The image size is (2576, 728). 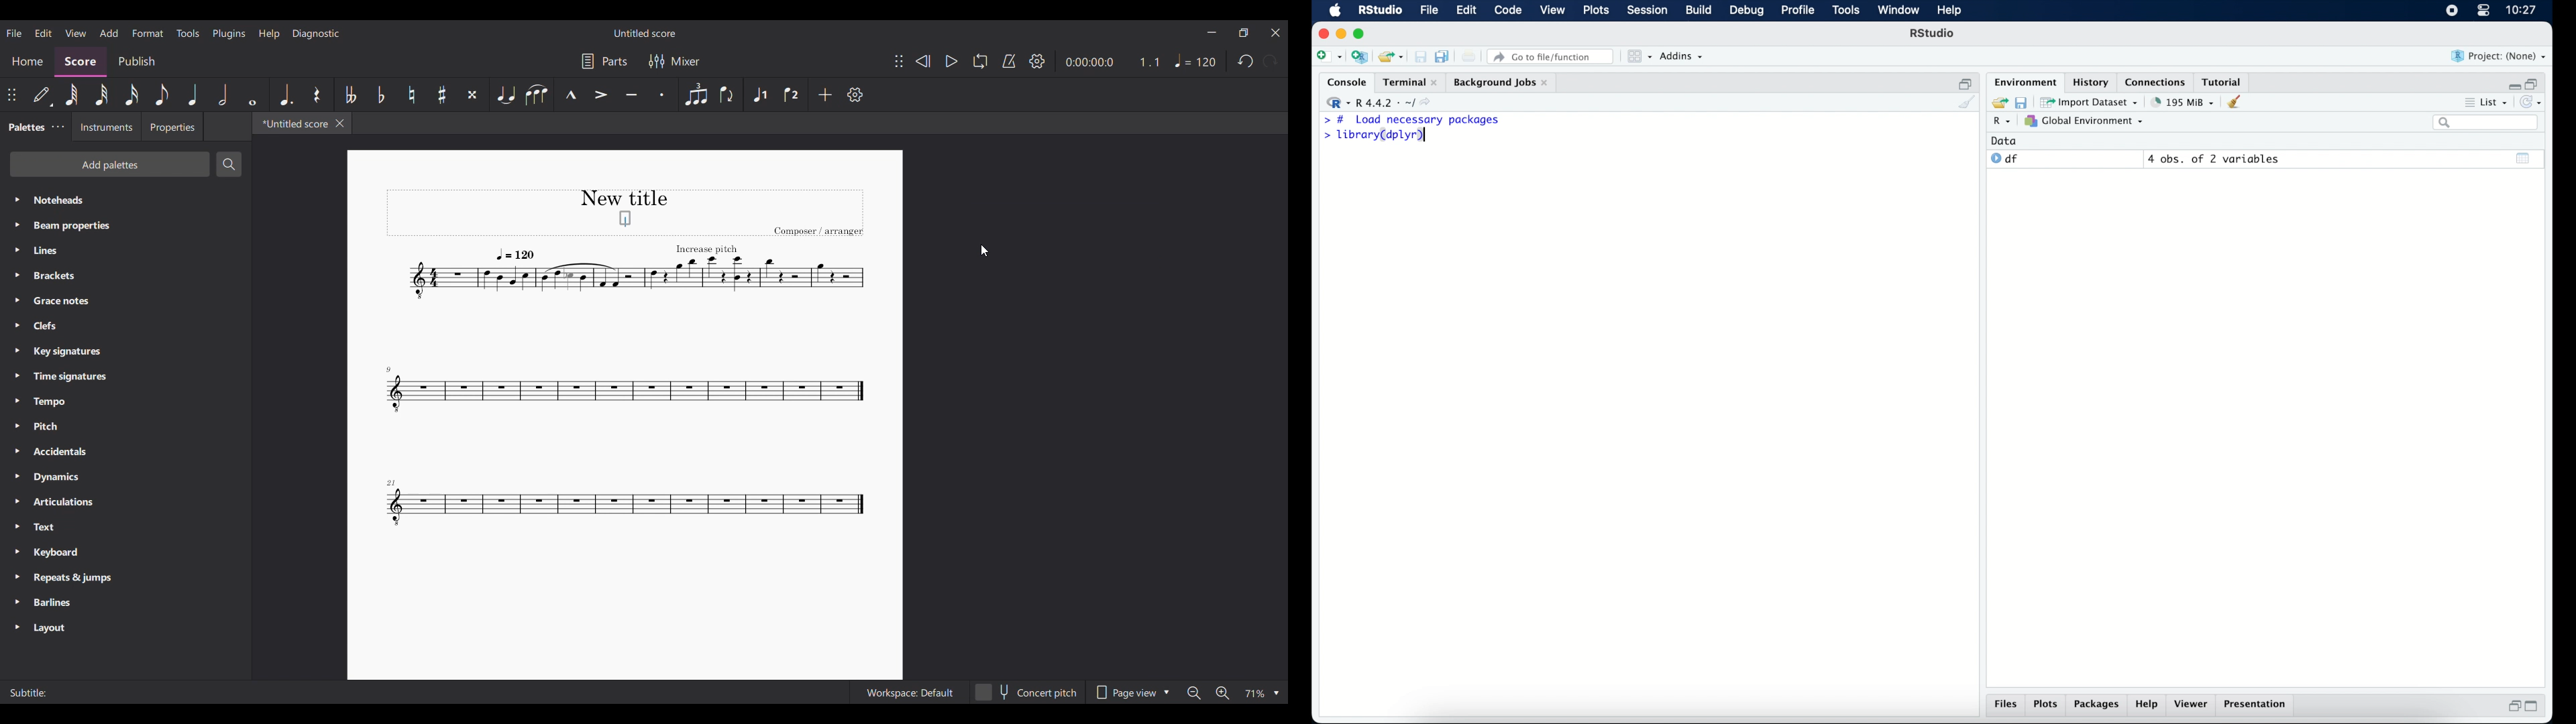 I want to click on Marcato, so click(x=571, y=95).